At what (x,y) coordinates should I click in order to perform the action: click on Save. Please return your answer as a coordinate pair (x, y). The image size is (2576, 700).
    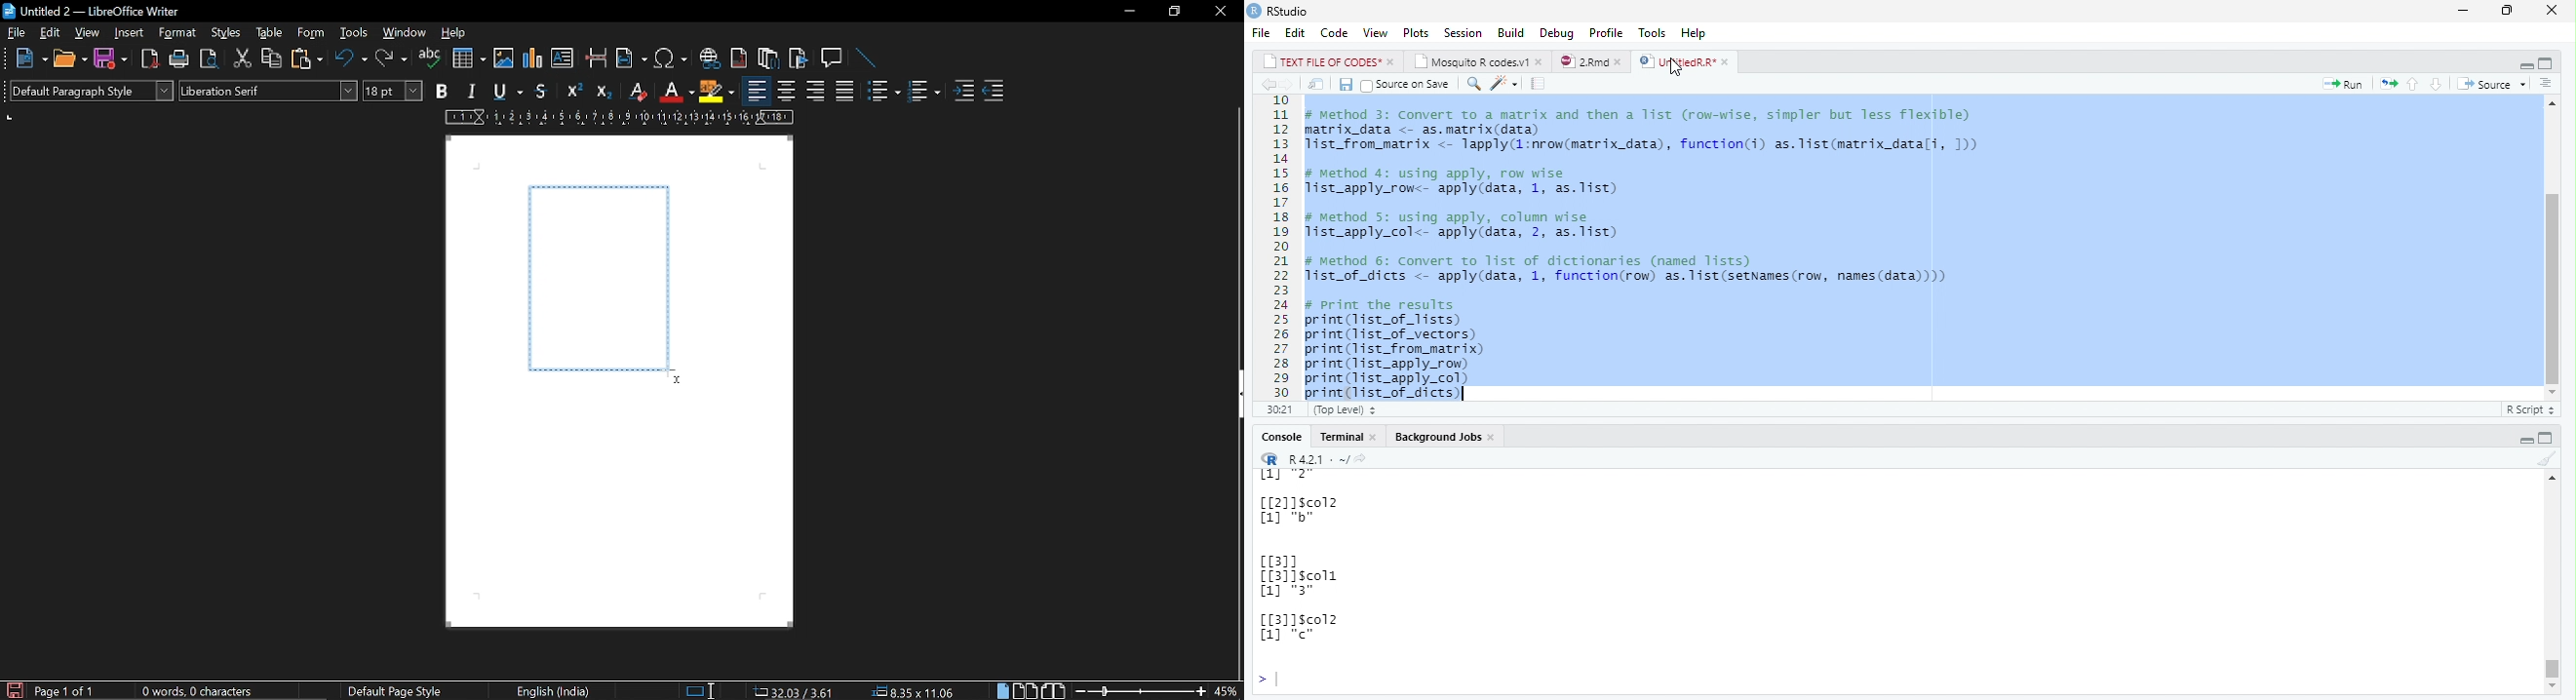
    Looking at the image, I should click on (1345, 85).